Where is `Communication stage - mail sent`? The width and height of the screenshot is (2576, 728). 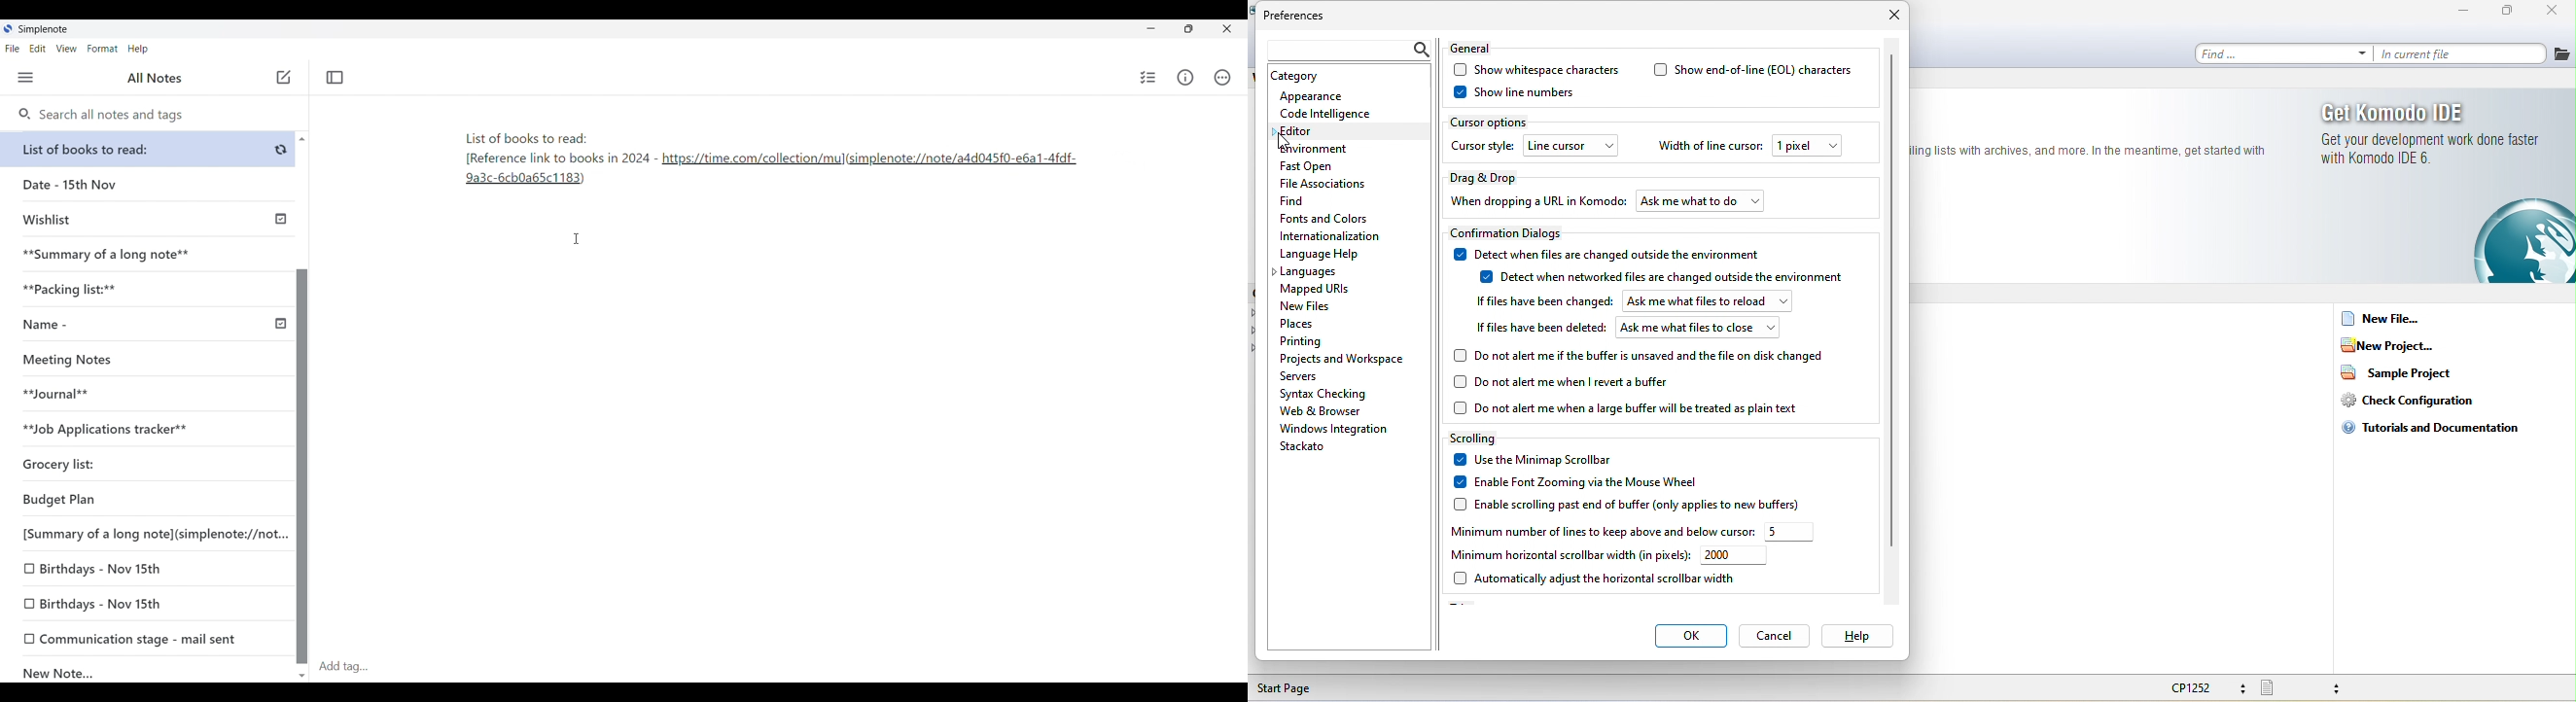
Communication stage - mail sent is located at coordinates (148, 638).